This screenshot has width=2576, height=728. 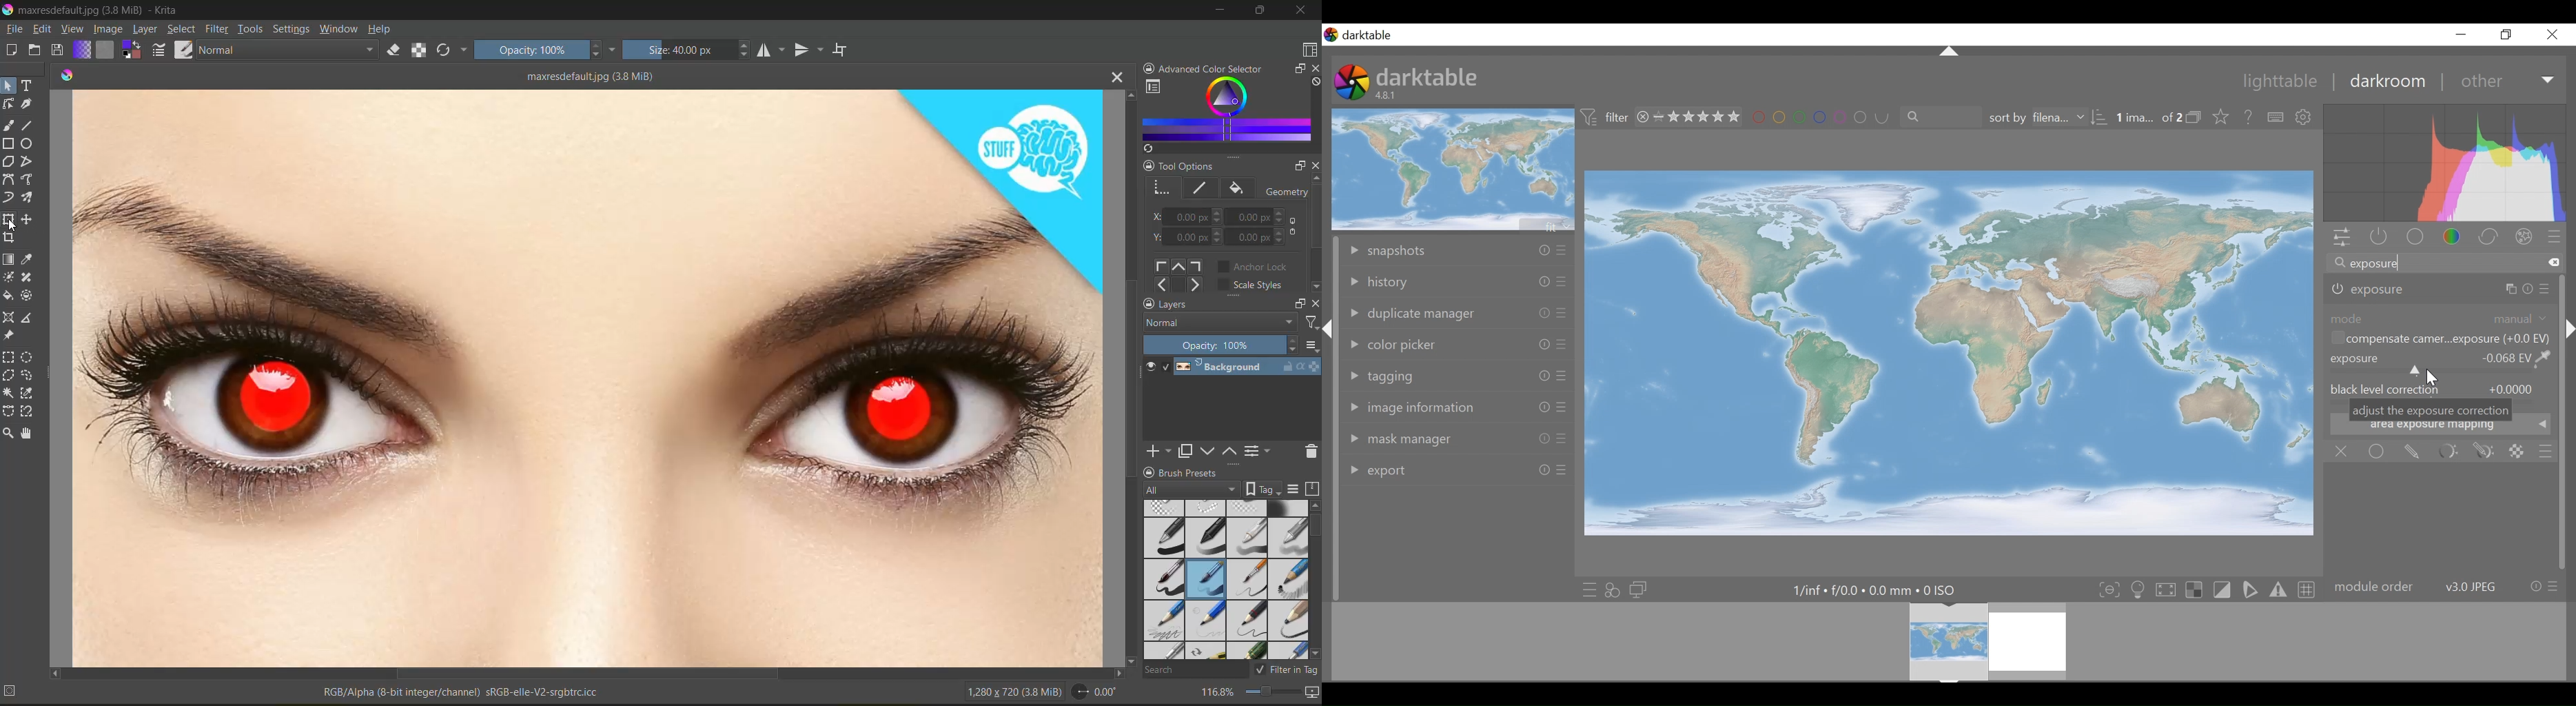 What do you see at coordinates (2441, 290) in the screenshot?
I see `exposure panel` at bounding box center [2441, 290].